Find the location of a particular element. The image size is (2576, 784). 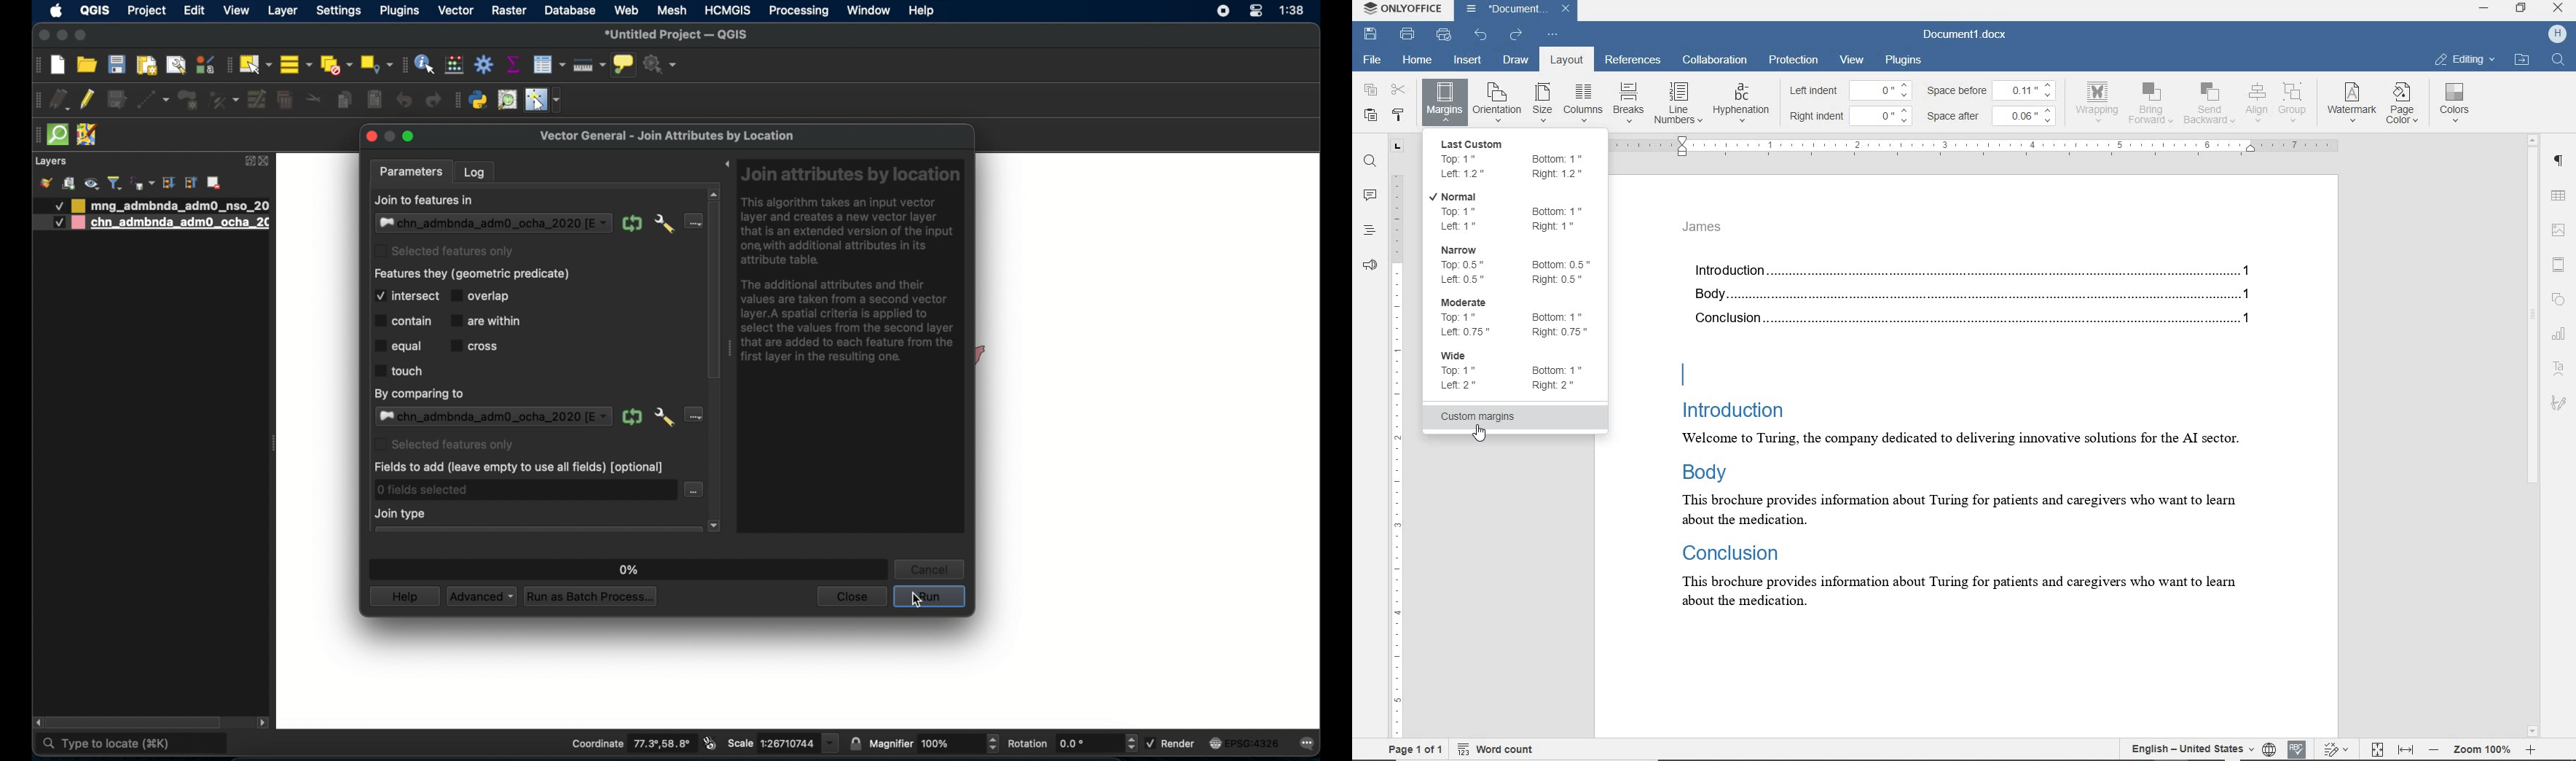

paragraph settings is located at coordinates (2561, 164).